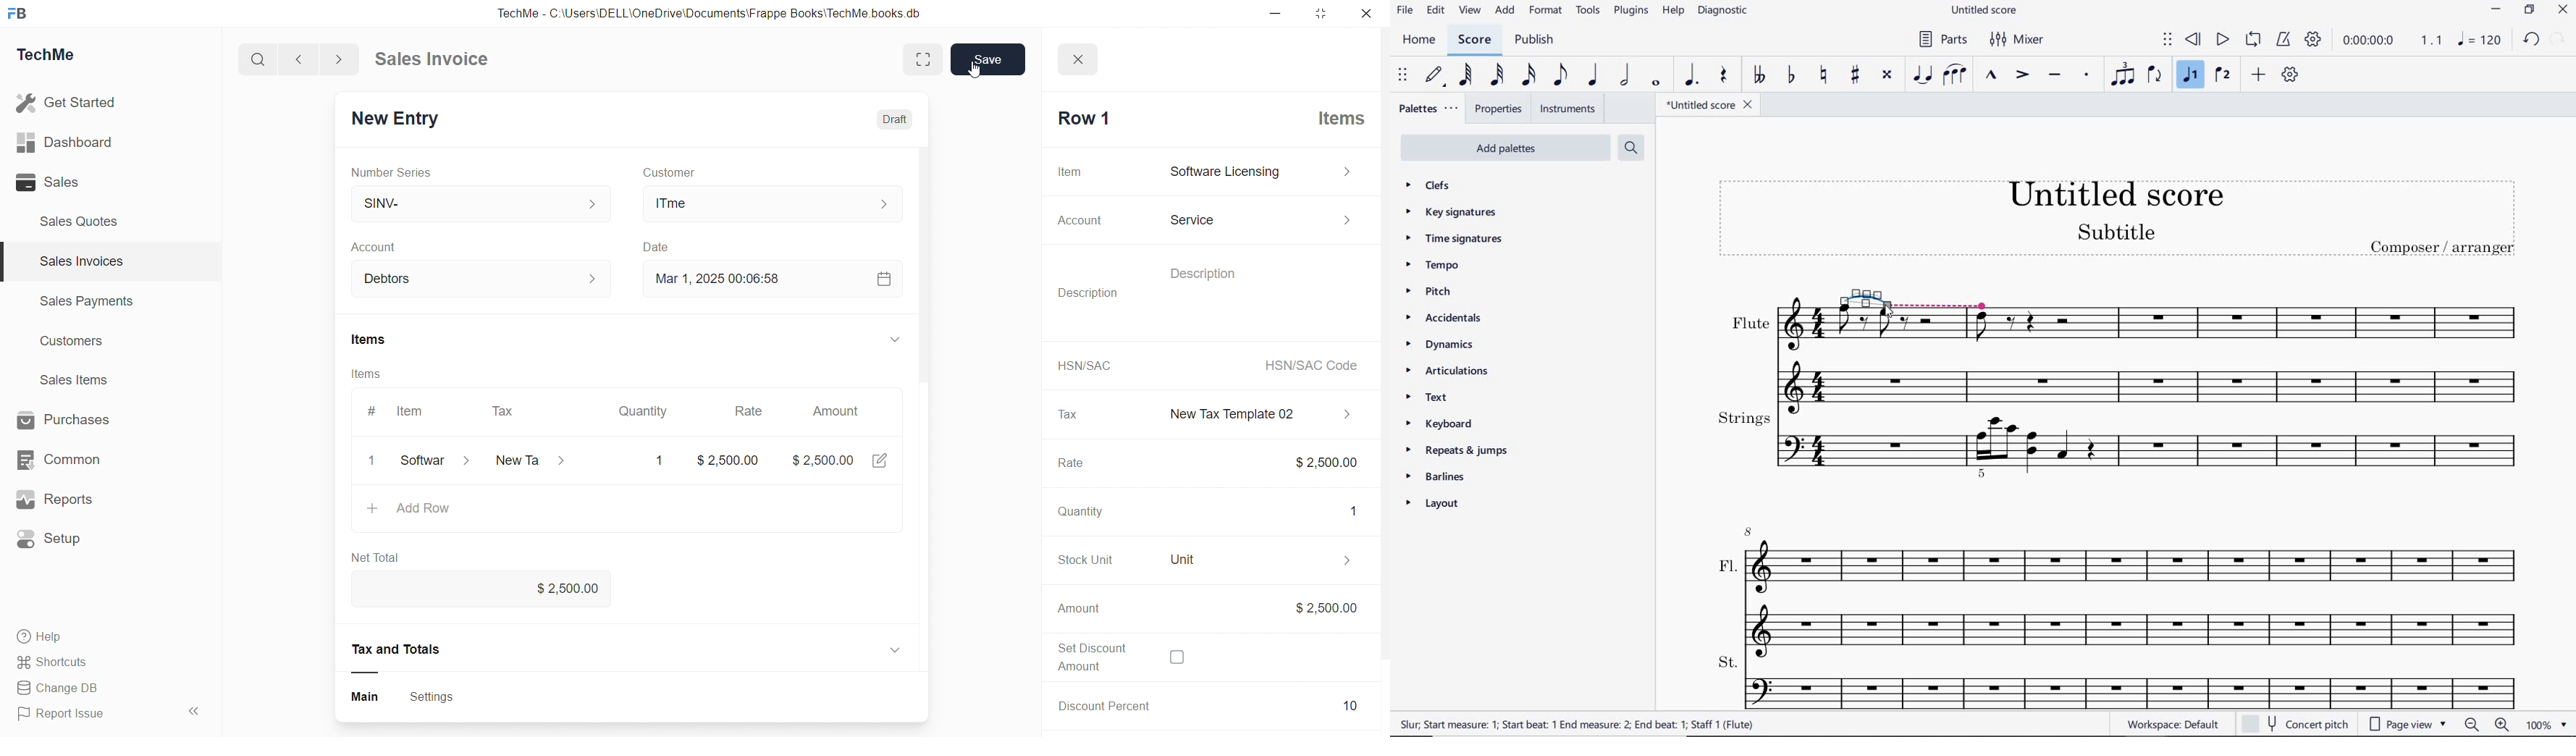 This screenshot has height=756, width=2576. Describe the element at coordinates (694, 171) in the screenshot. I see `Customer` at that location.